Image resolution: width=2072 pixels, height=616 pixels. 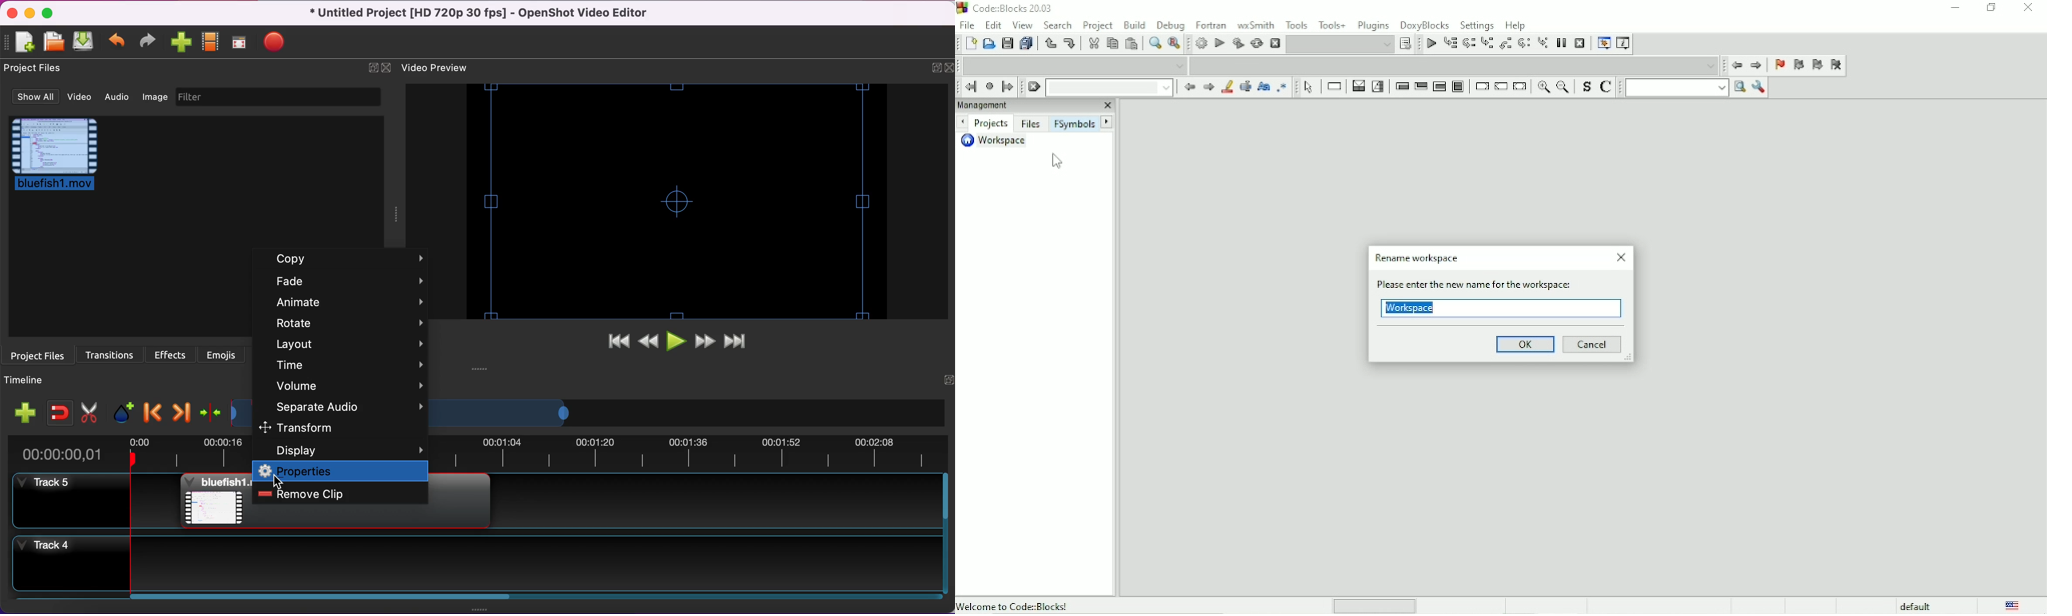 What do you see at coordinates (1524, 44) in the screenshot?
I see `Next instruction` at bounding box center [1524, 44].